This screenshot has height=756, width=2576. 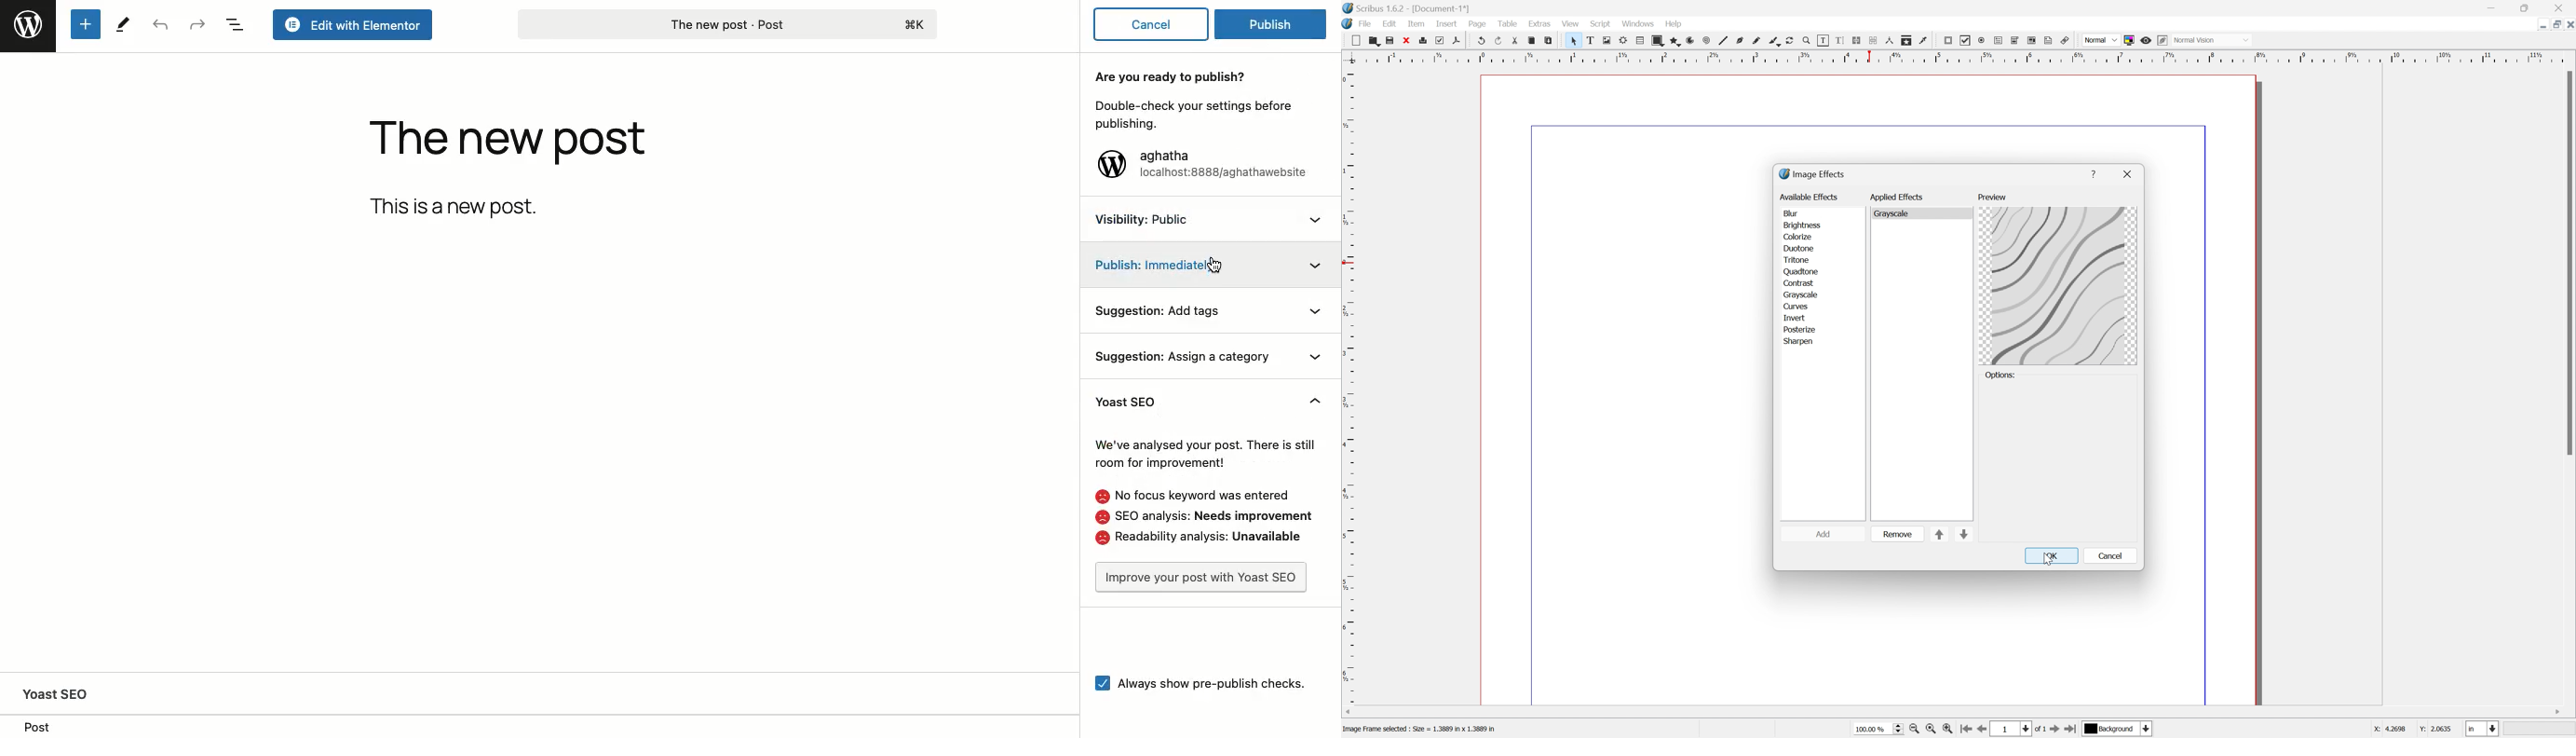 What do you see at coordinates (2116, 730) in the screenshot?
I see `Select the current player` at bounding box center [2116, 730].